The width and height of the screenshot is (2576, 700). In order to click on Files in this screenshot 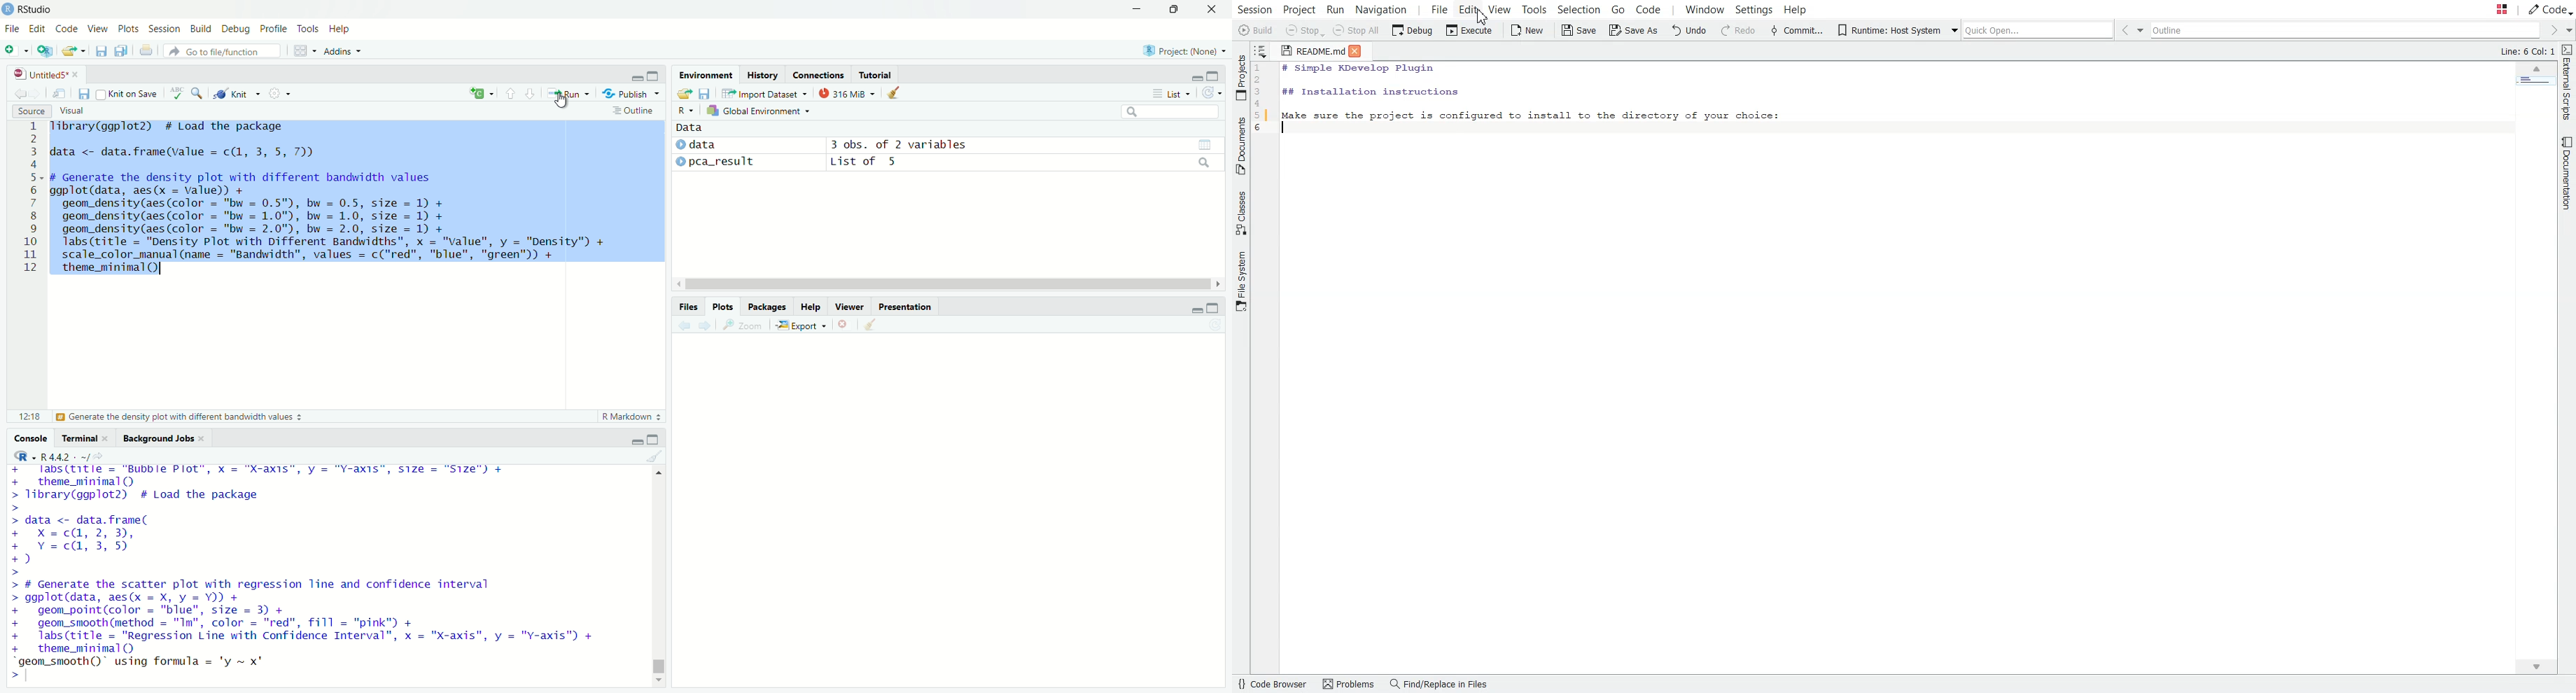, I will do `click(688, 307)`.